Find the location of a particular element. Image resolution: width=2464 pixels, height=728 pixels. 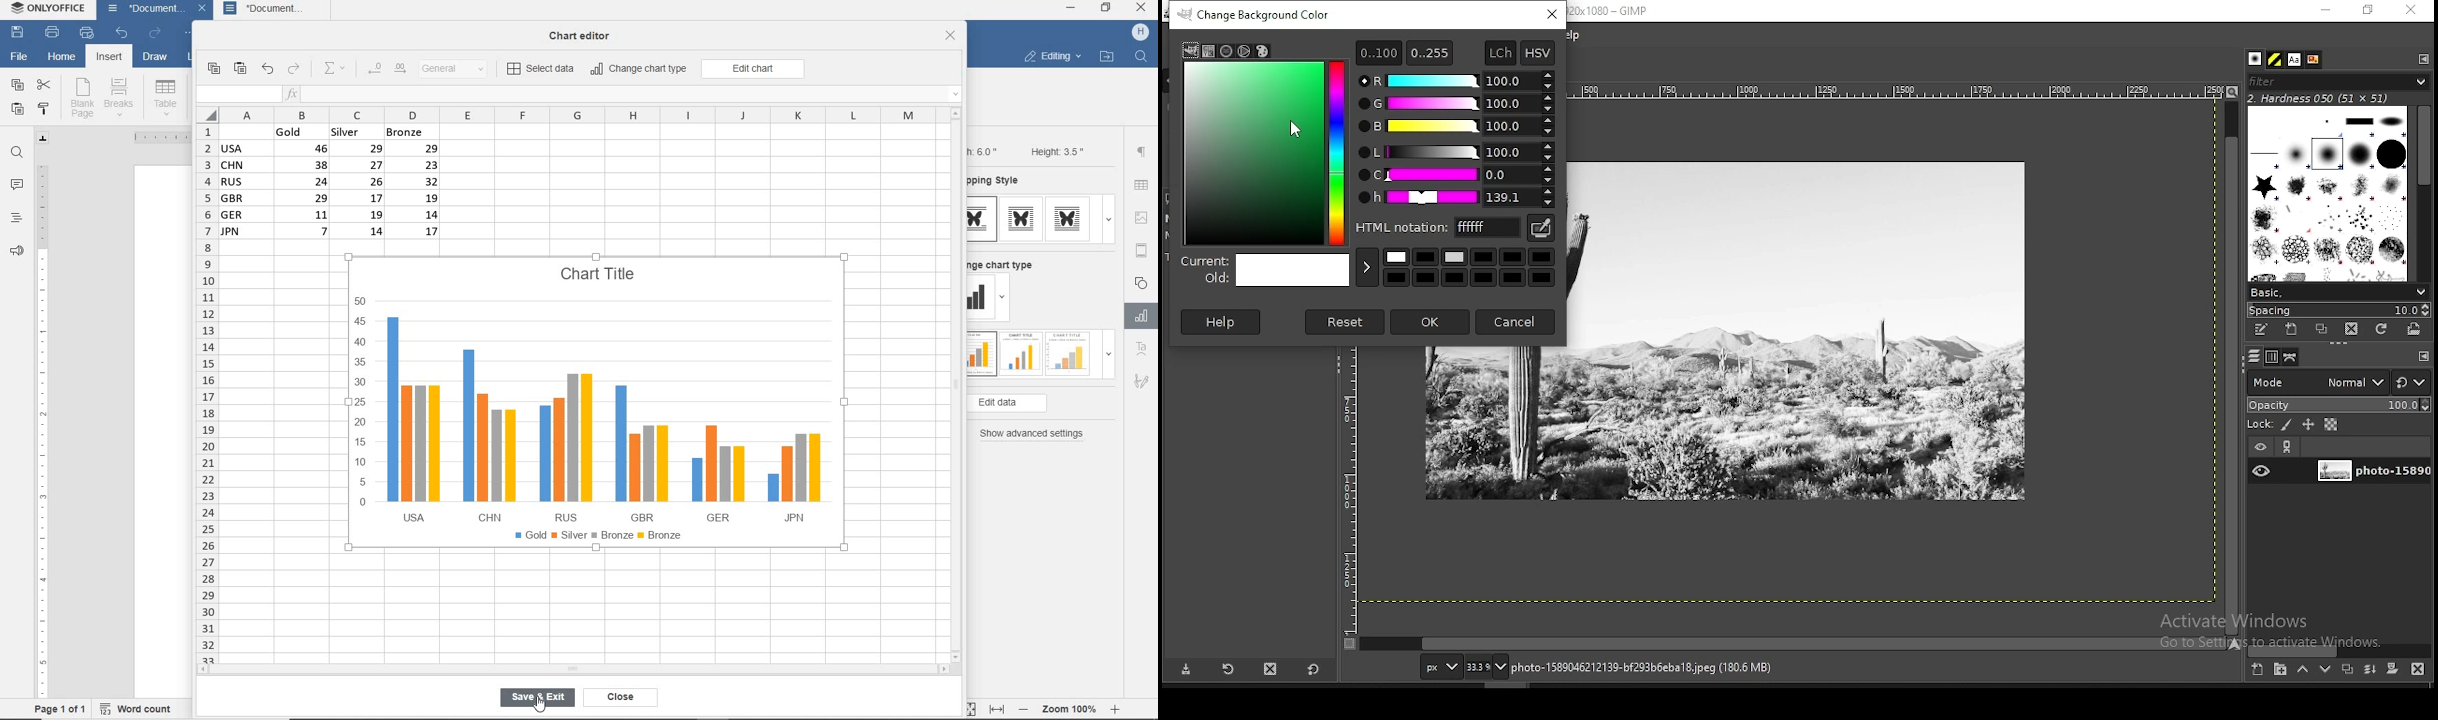

header & footer is located at coordinates (1141, 250).